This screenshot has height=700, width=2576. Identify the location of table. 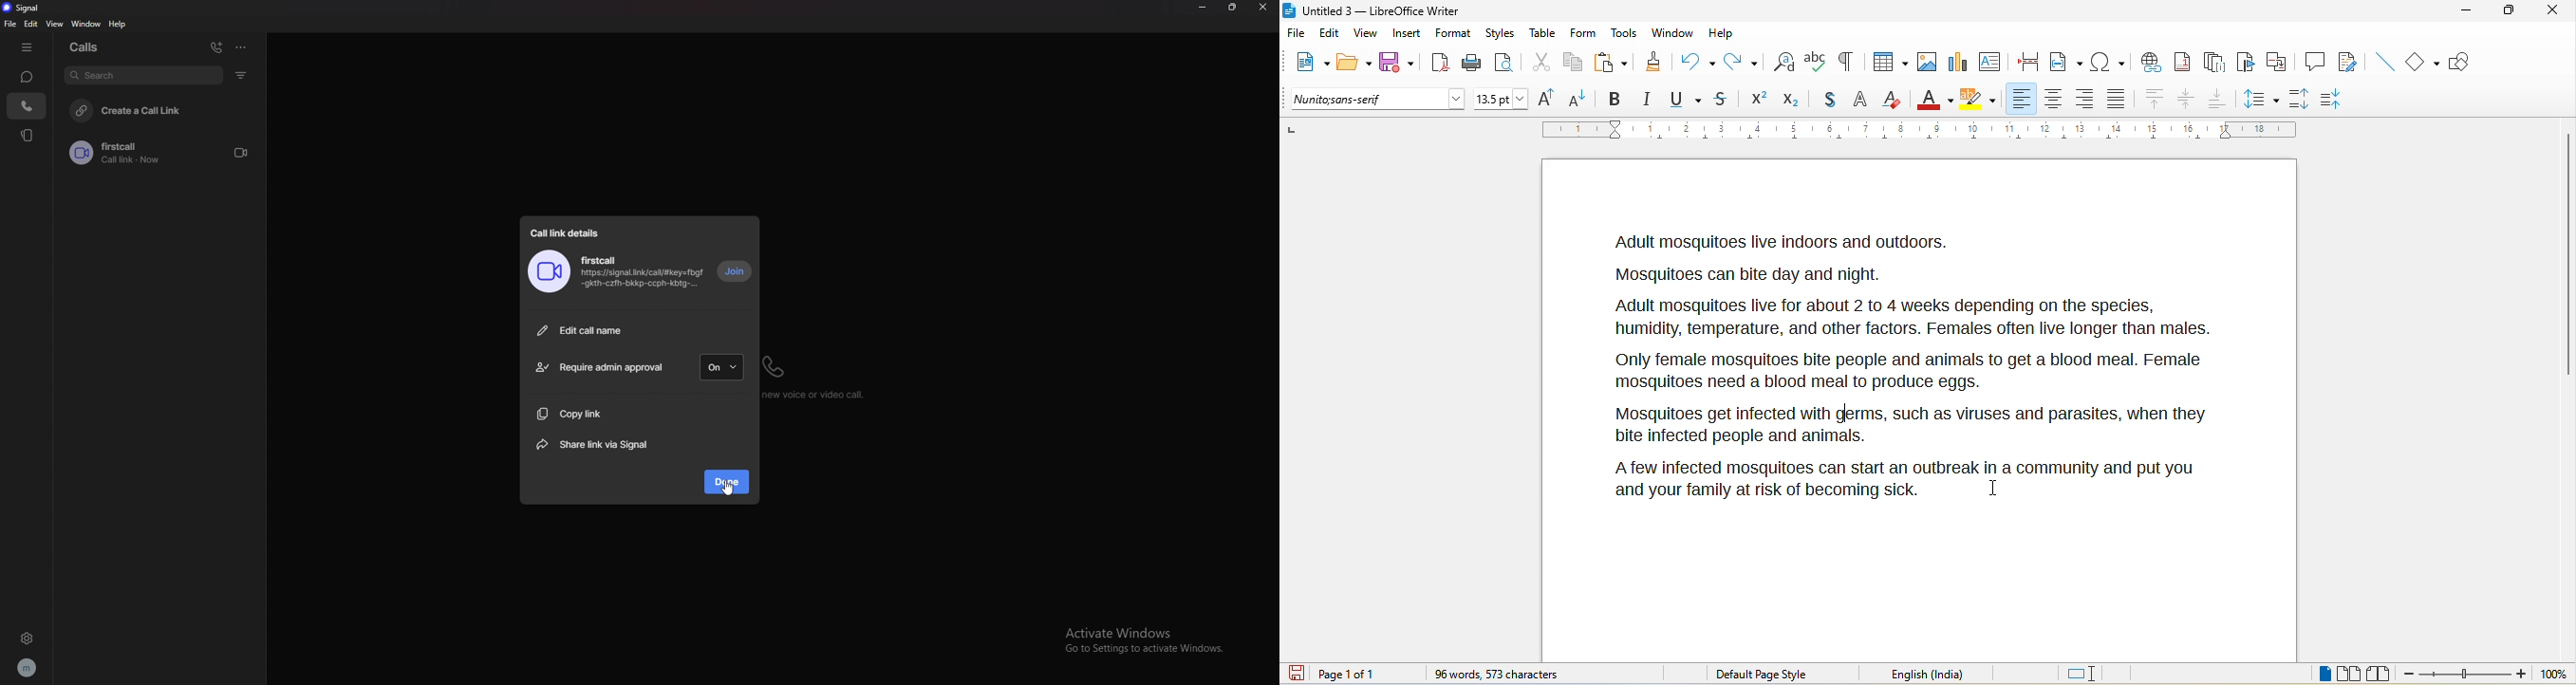
(1889, 60).